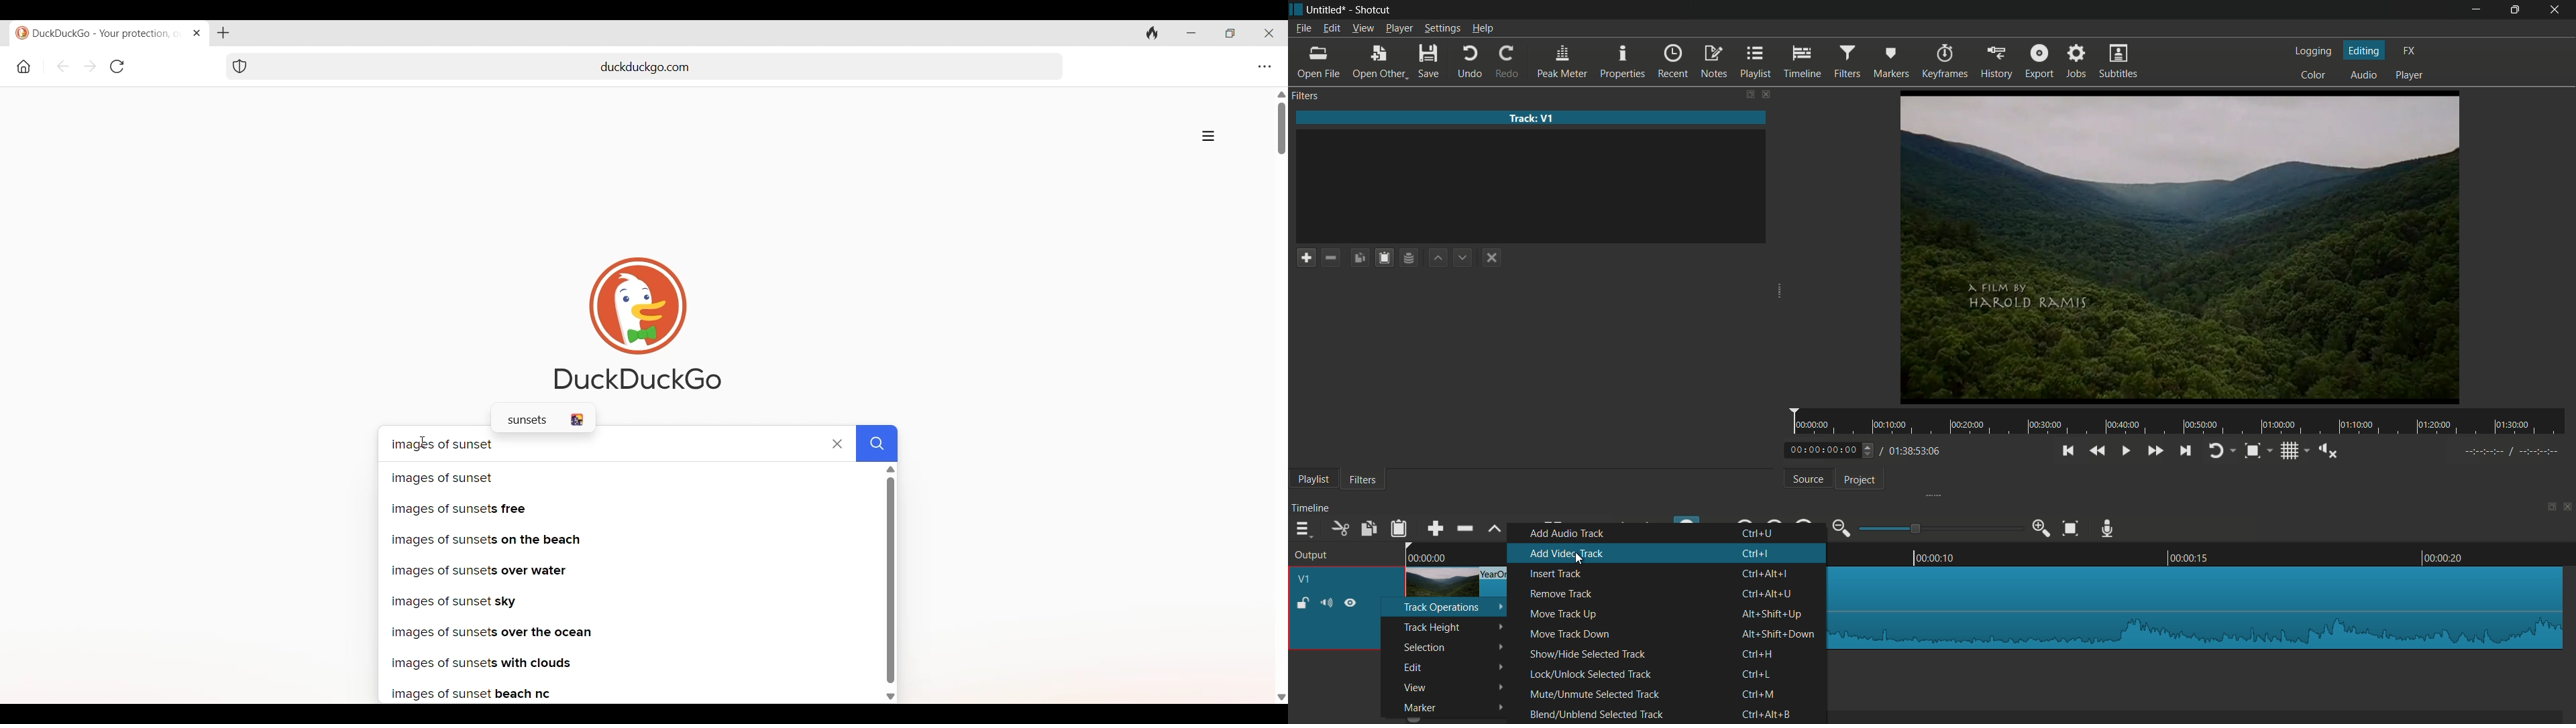 This screenshot has width=2576, height=728. Describe the element at coordinates (629, 570) in the screenshot. I see `Images of sunsets over water` at that location.